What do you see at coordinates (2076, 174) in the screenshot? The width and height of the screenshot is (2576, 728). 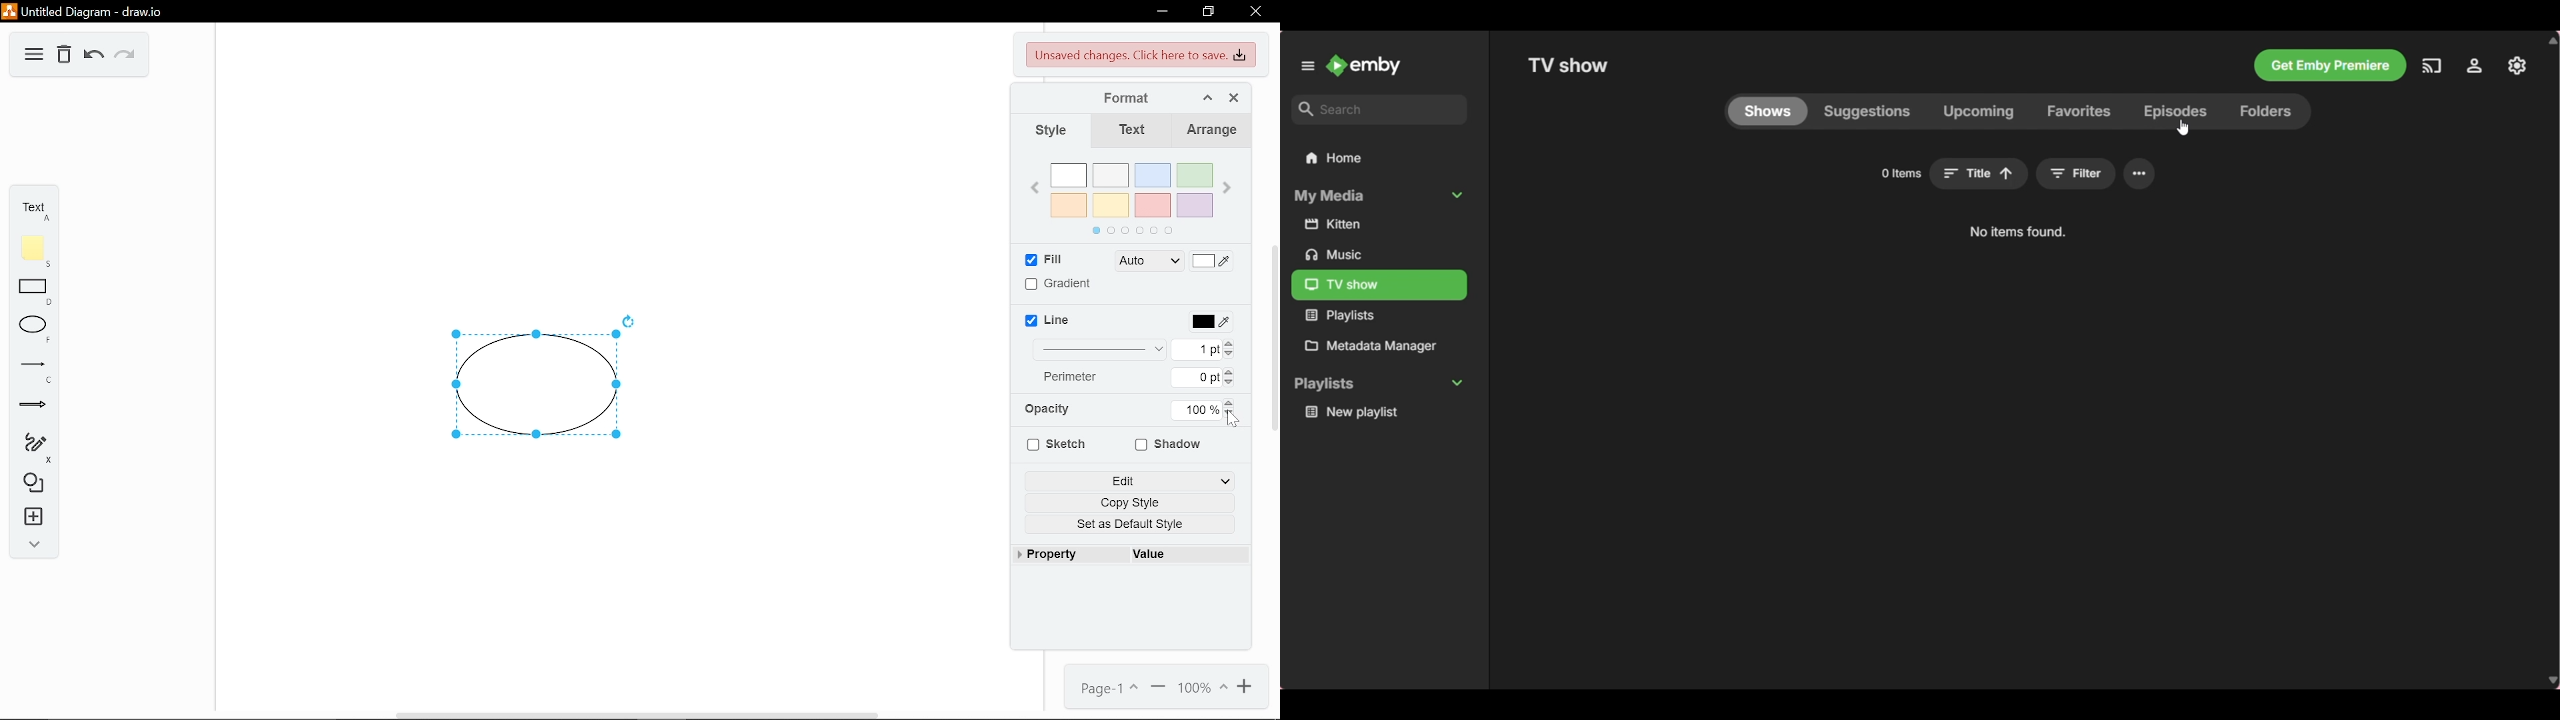 I see `Search filters` at bounding box center [2076, 174].